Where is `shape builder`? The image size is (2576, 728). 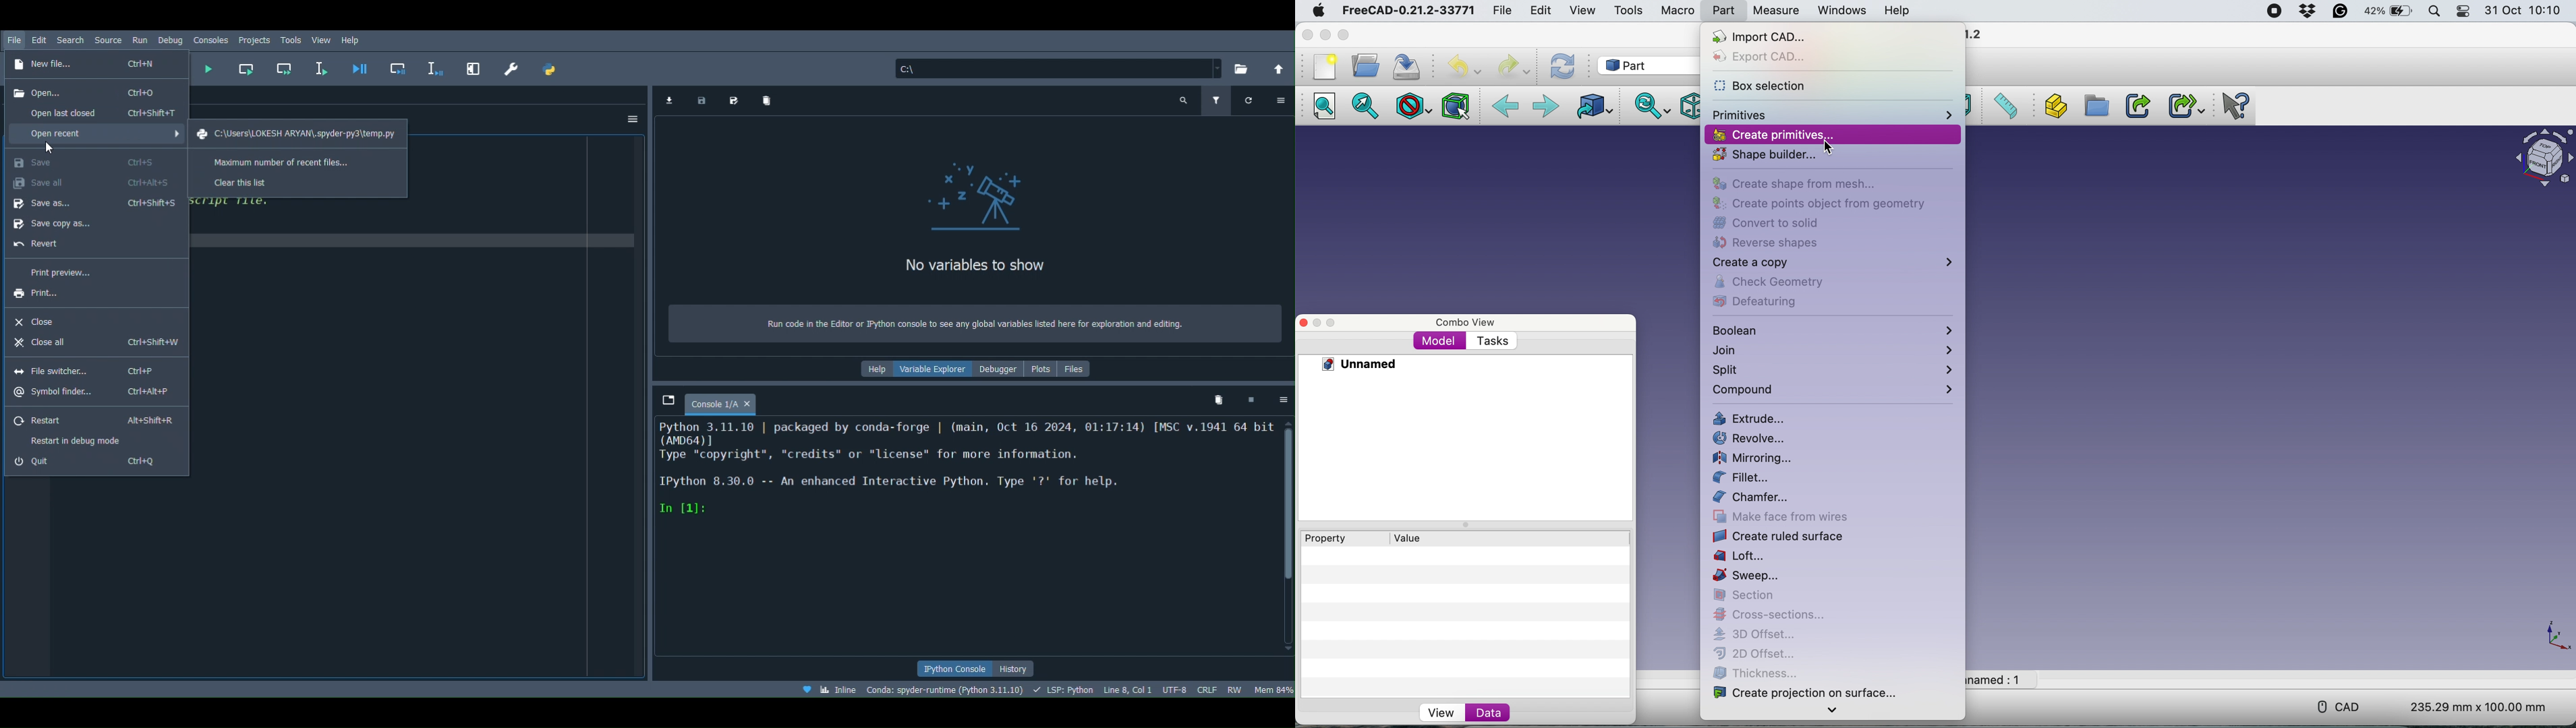
shape builder is located at coordinates (1761, 155).